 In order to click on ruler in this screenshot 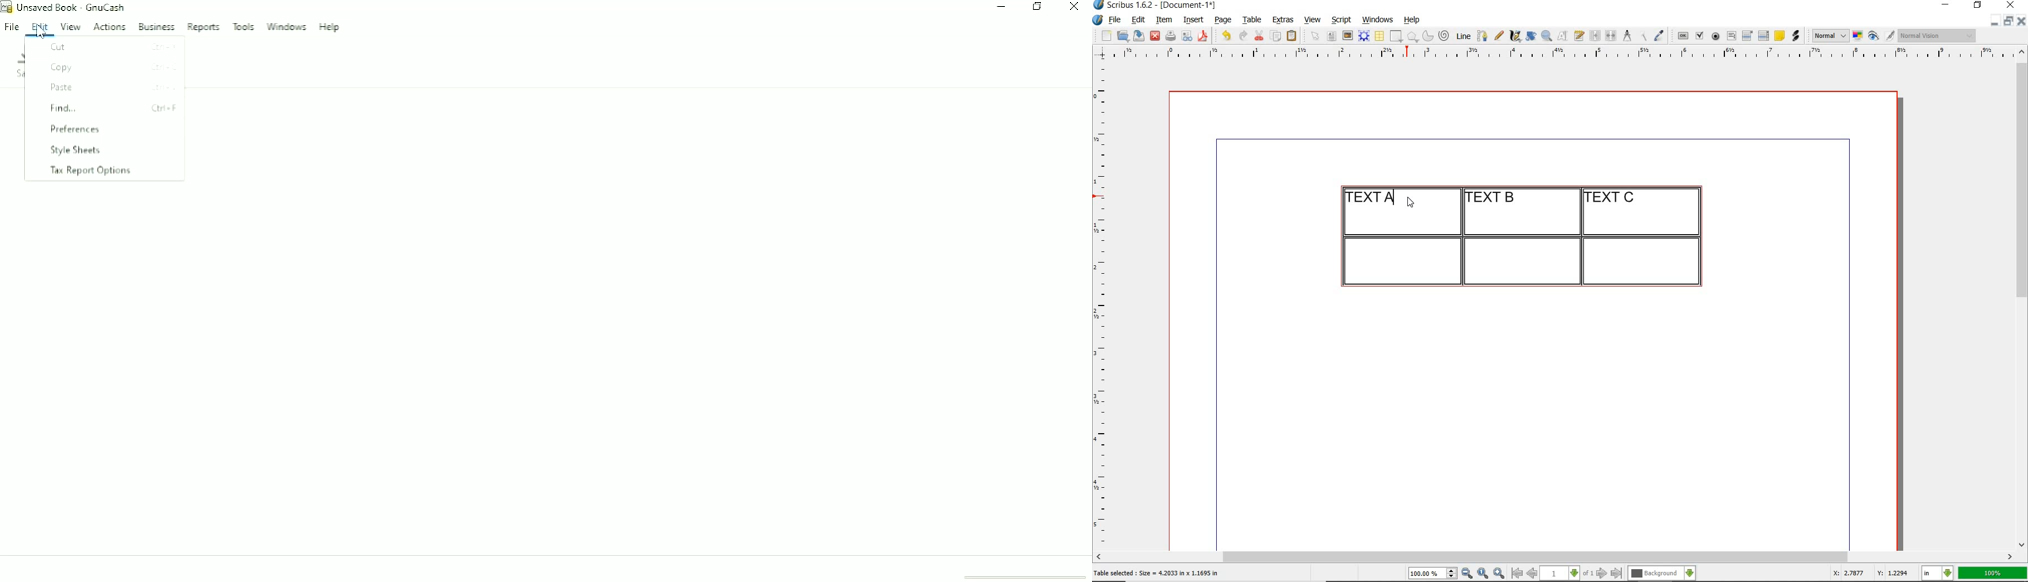, I will do `click(1568, 54)`.